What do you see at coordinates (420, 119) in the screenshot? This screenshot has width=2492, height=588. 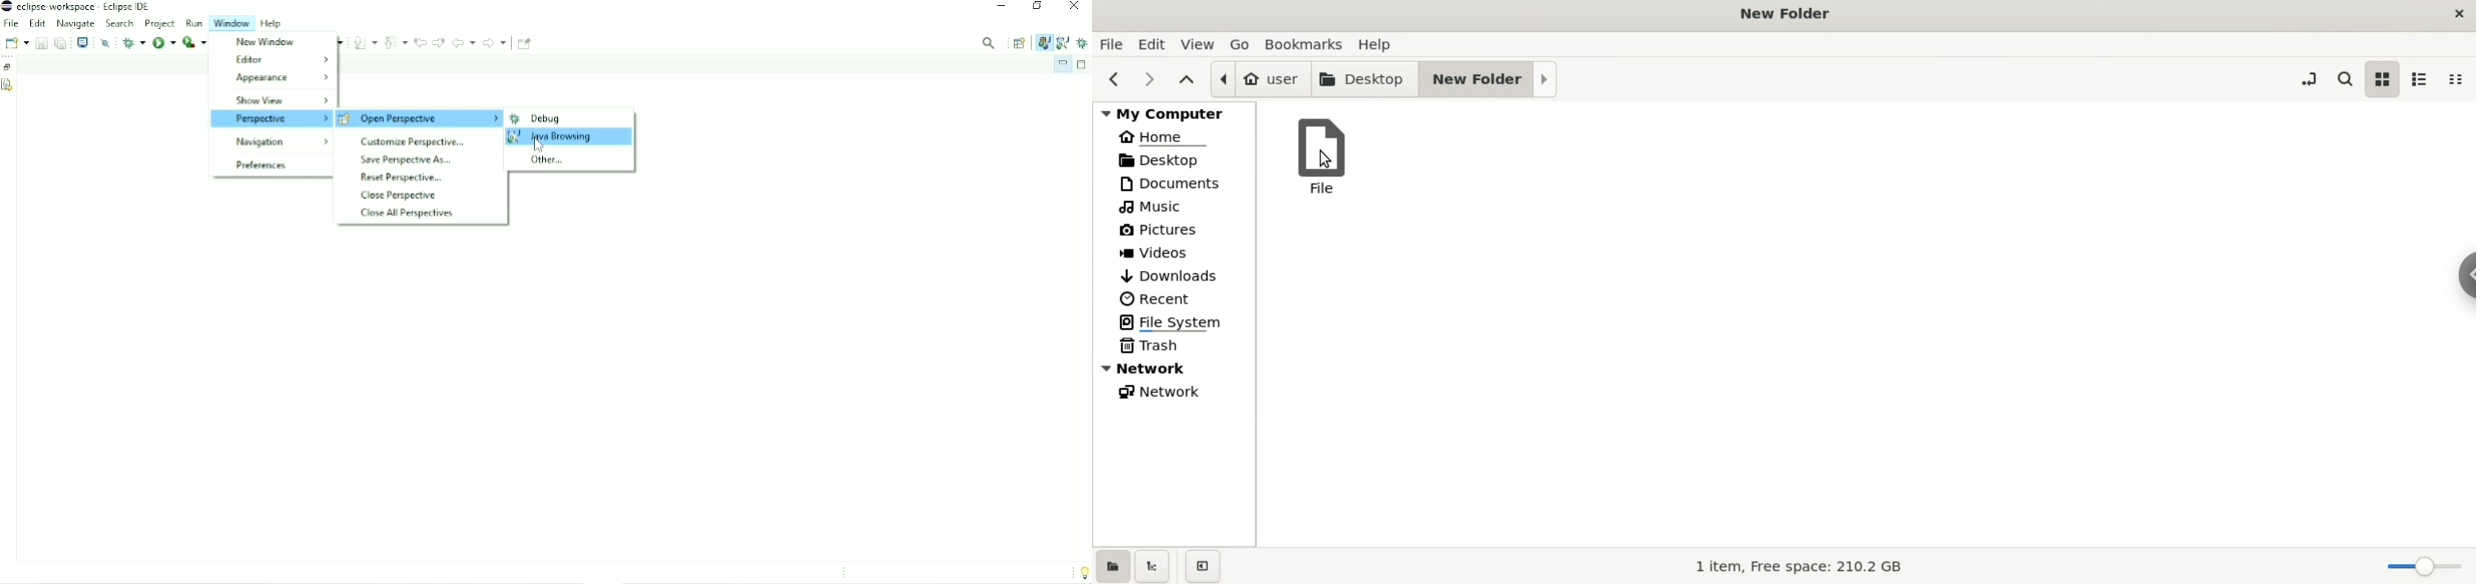 I see `open perspective` at bounding box center [420, 119].